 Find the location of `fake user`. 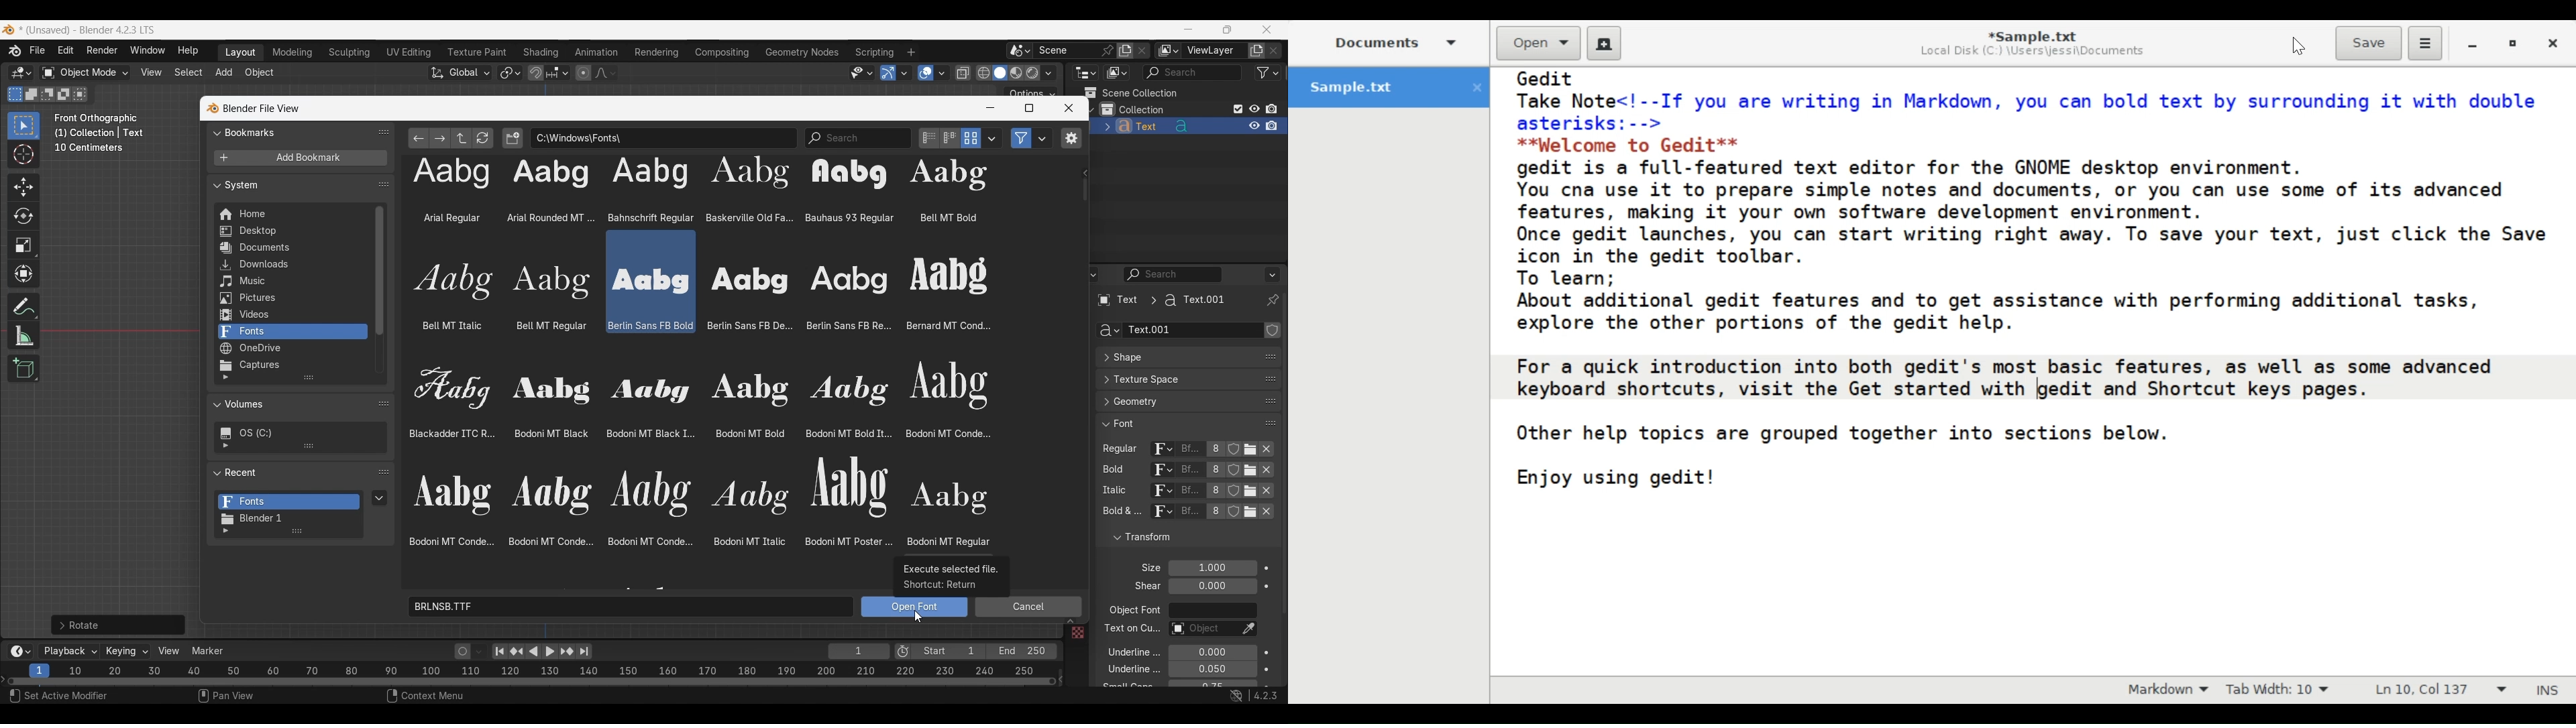

fake user is located at coordinates (1236, 517).